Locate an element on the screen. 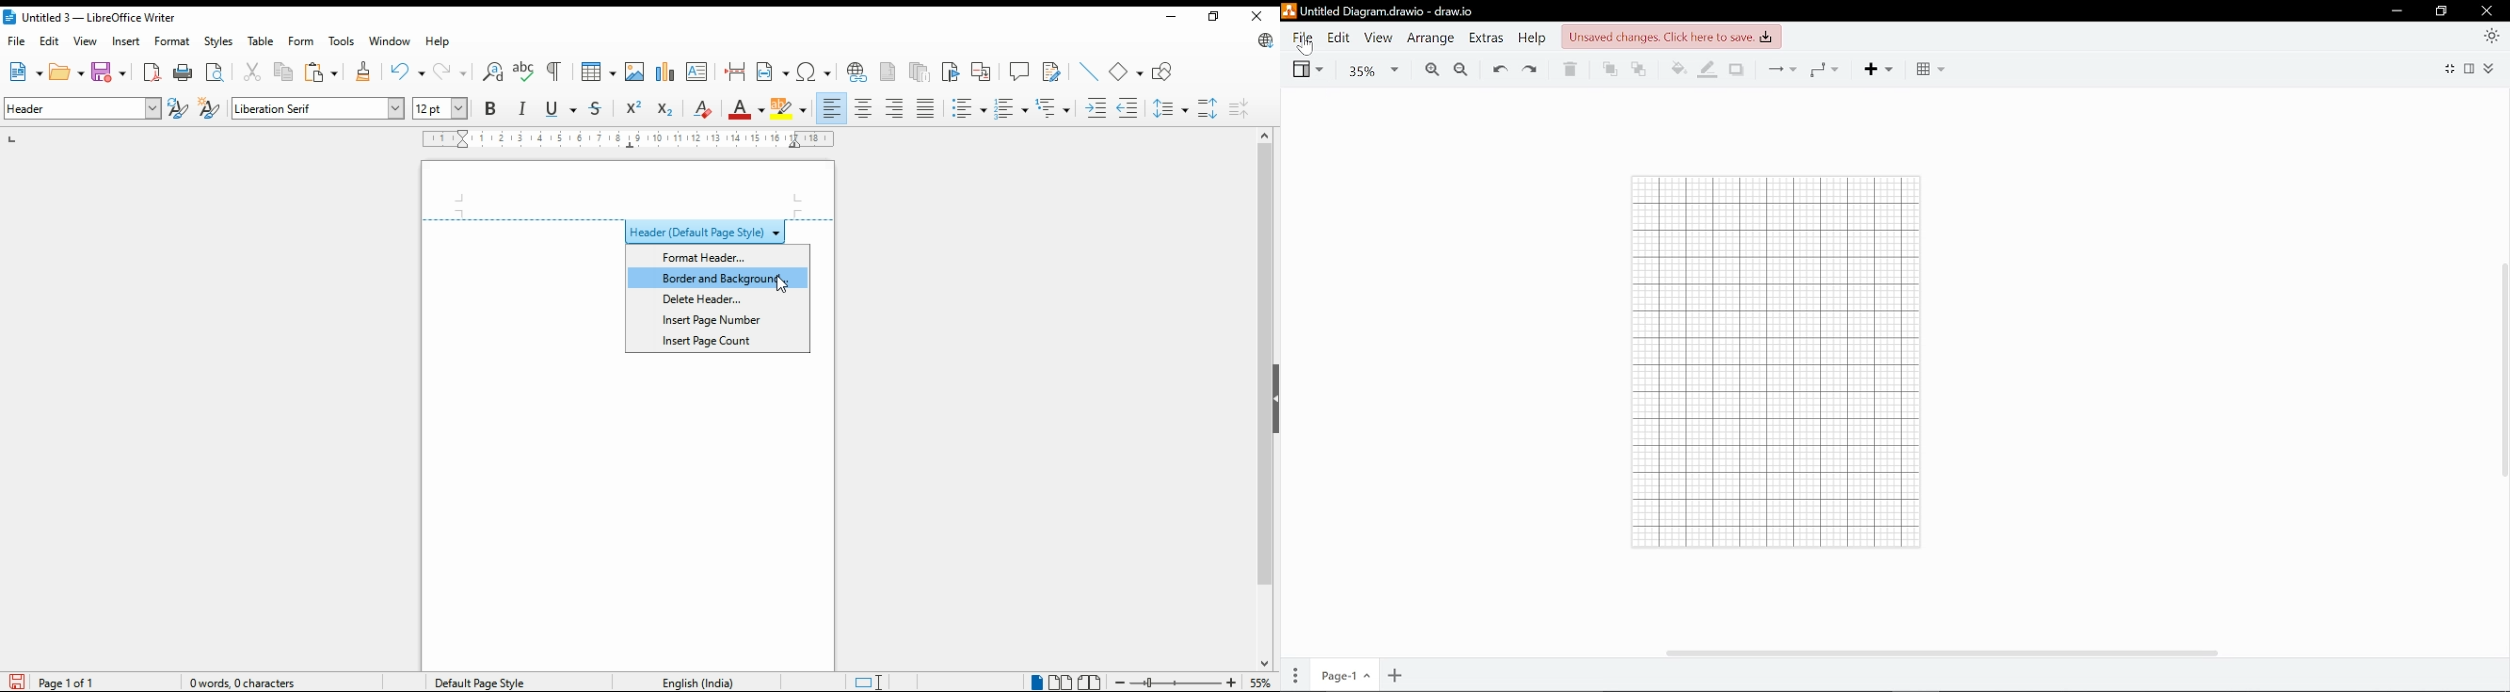 The image size is (2520, 700). Zoom out is located at coordinates (1461, 71).